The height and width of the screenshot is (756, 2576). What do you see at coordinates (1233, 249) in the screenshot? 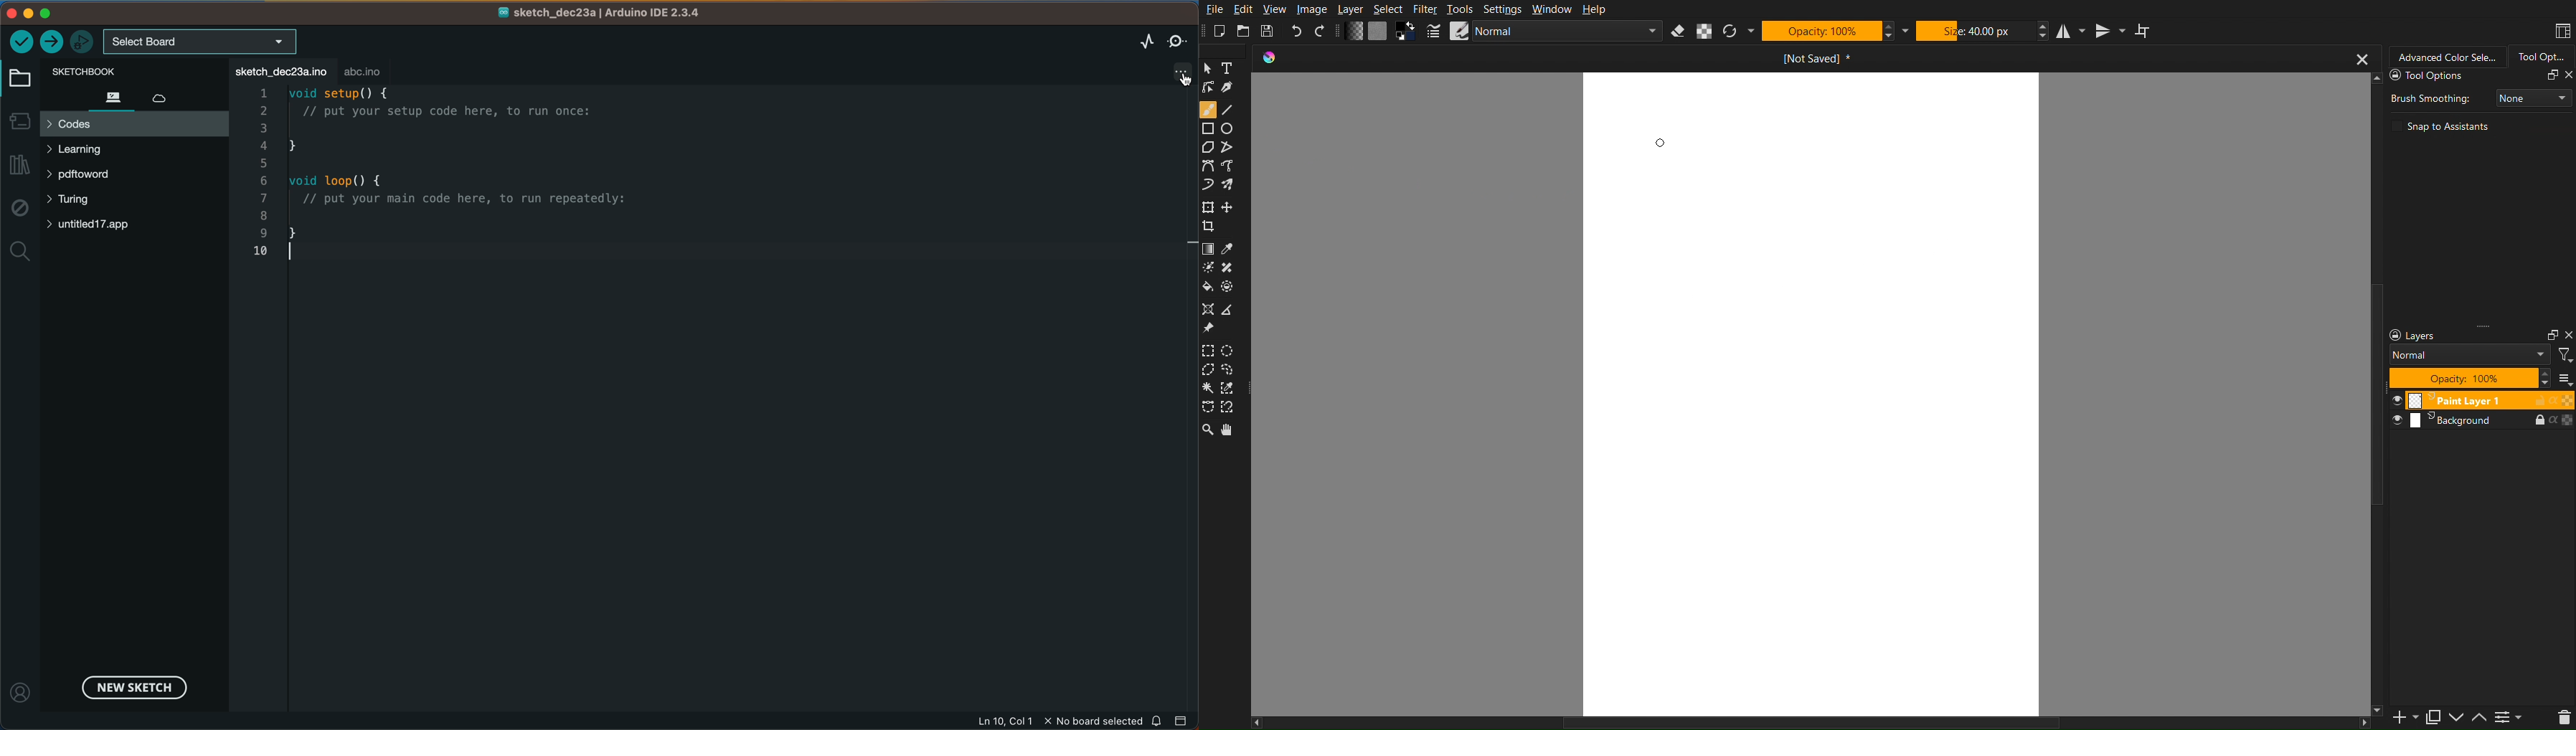
I see `Color Picker` at bounding box center [1233, 249].